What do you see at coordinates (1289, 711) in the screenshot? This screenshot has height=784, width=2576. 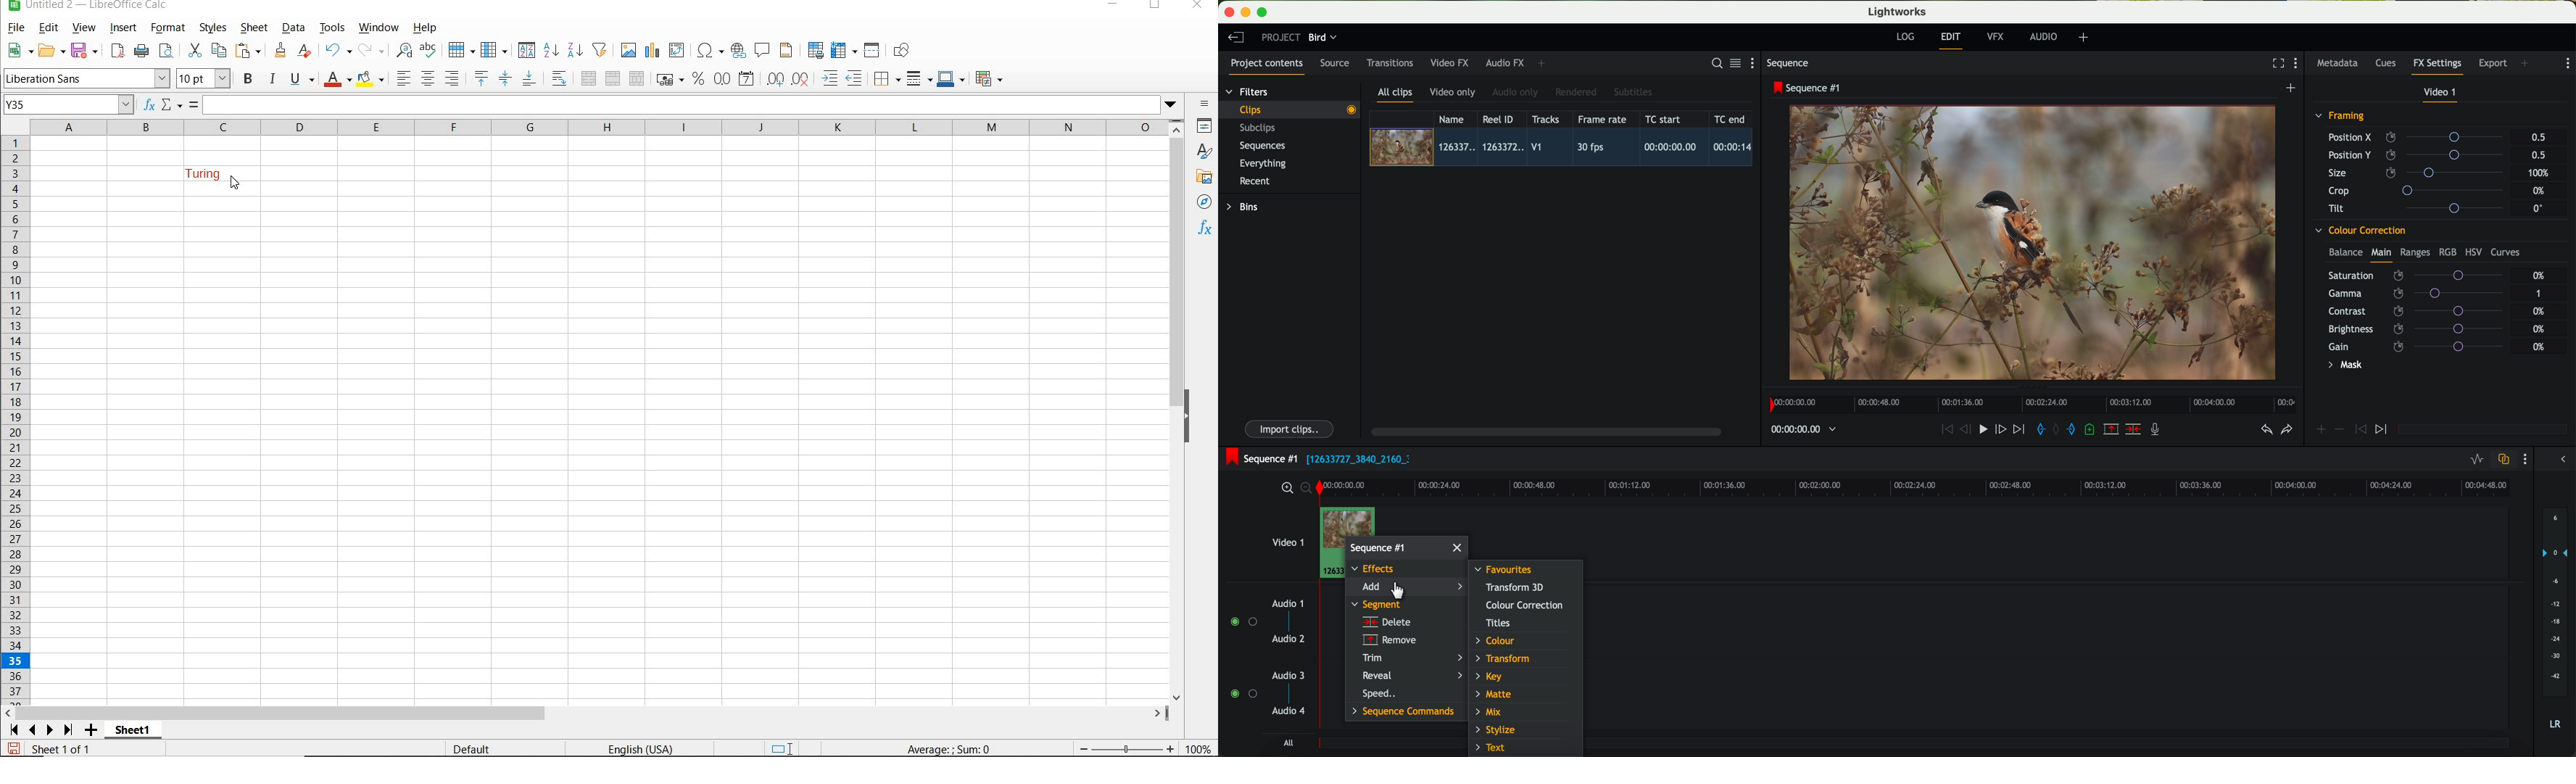 I see `audio 4` at bounding box center [1289, 711].